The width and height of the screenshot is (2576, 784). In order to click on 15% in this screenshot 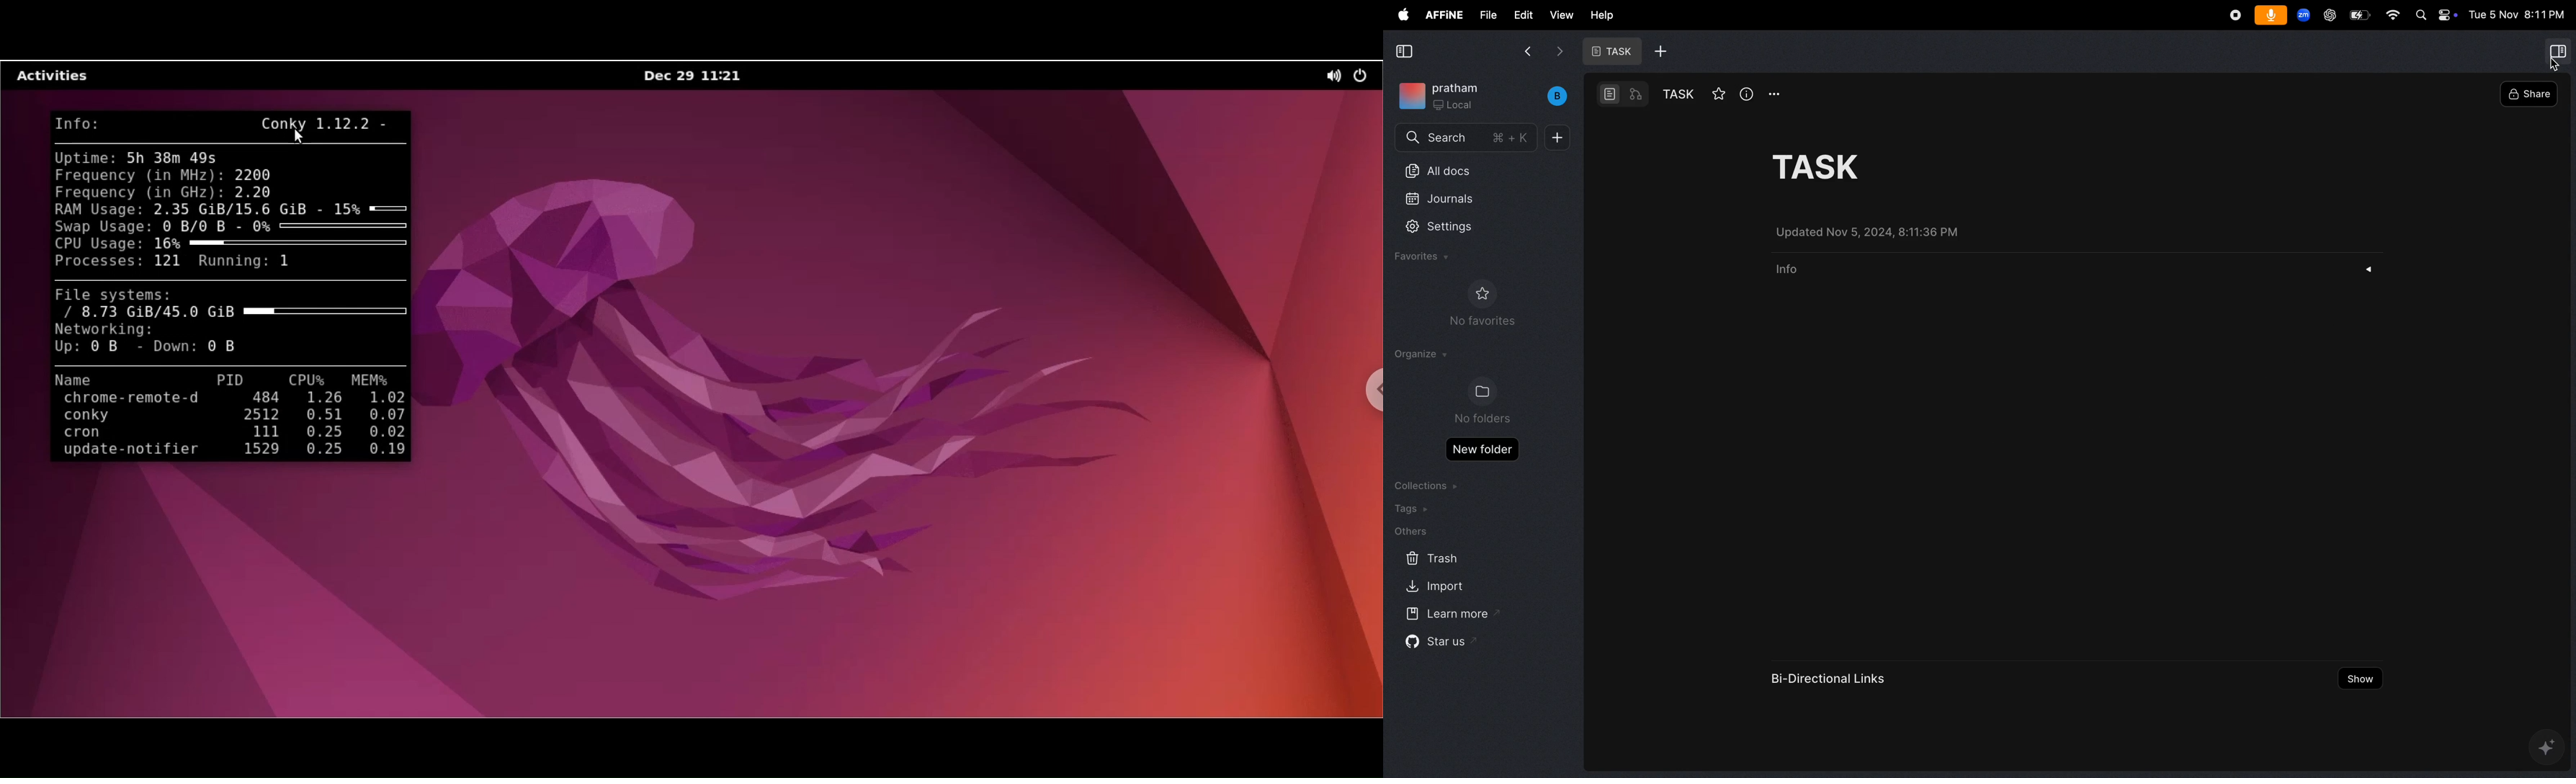, I will do `click(368, 208)`.